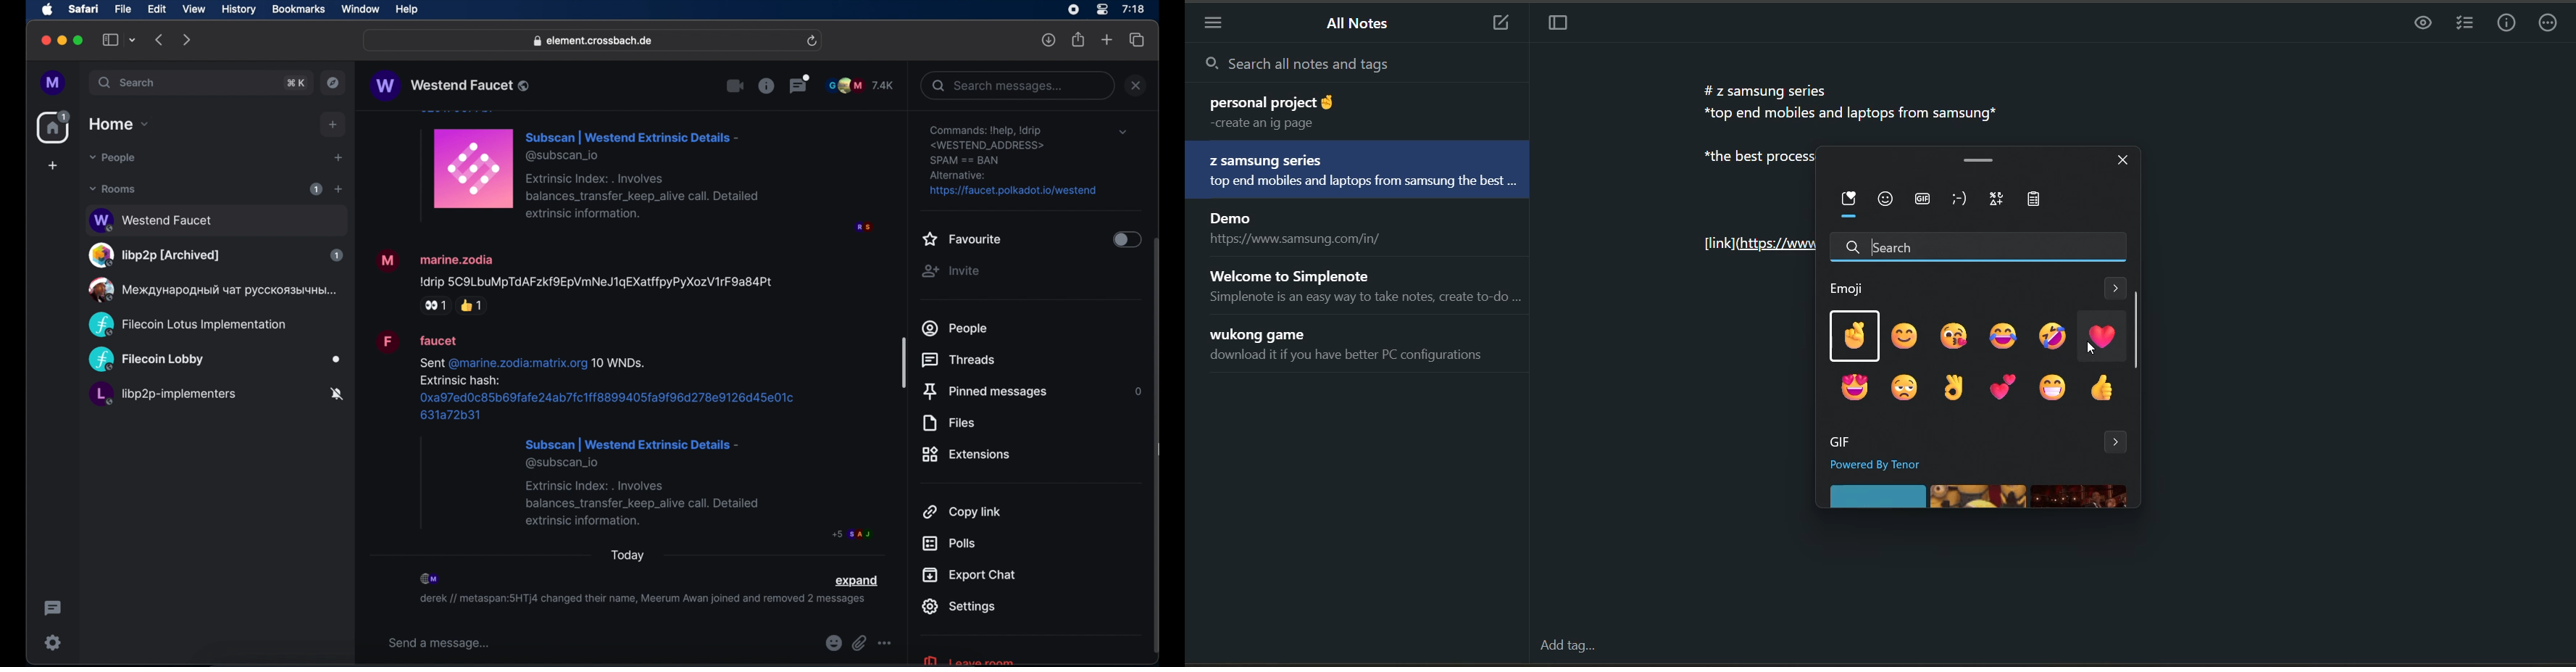  I want to click on apple icon, so click(48, 10).